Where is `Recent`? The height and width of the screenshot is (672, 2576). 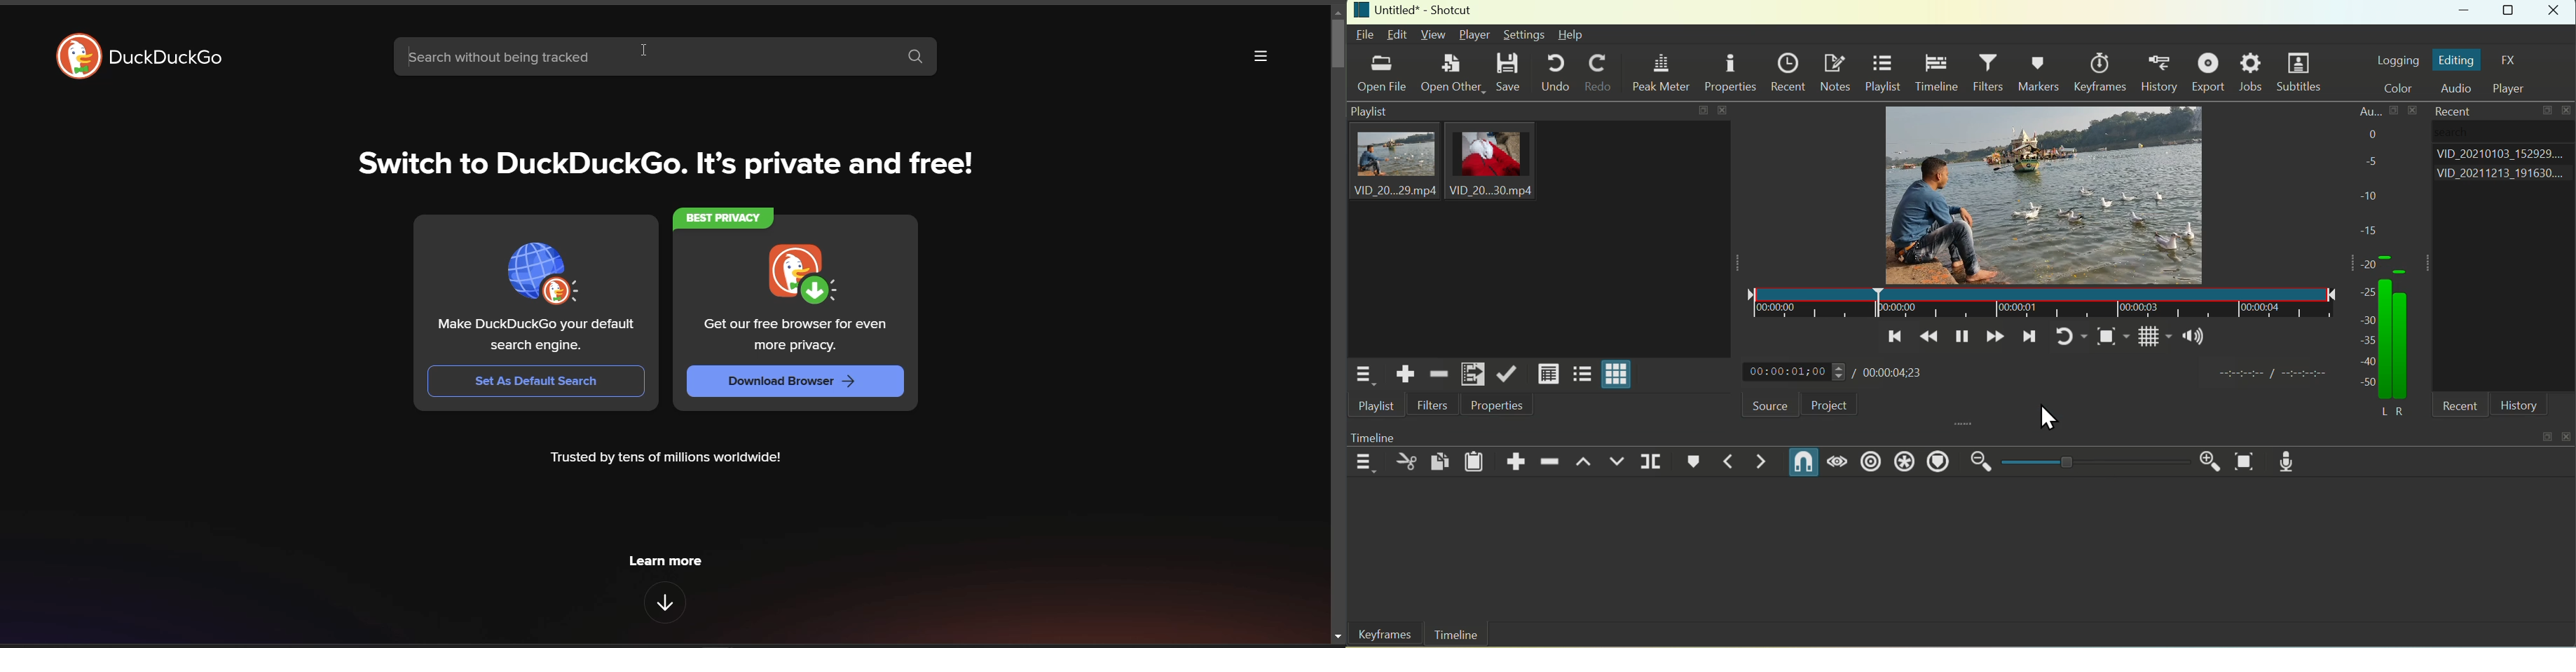 Recent is located at coordinates (1788, 70).